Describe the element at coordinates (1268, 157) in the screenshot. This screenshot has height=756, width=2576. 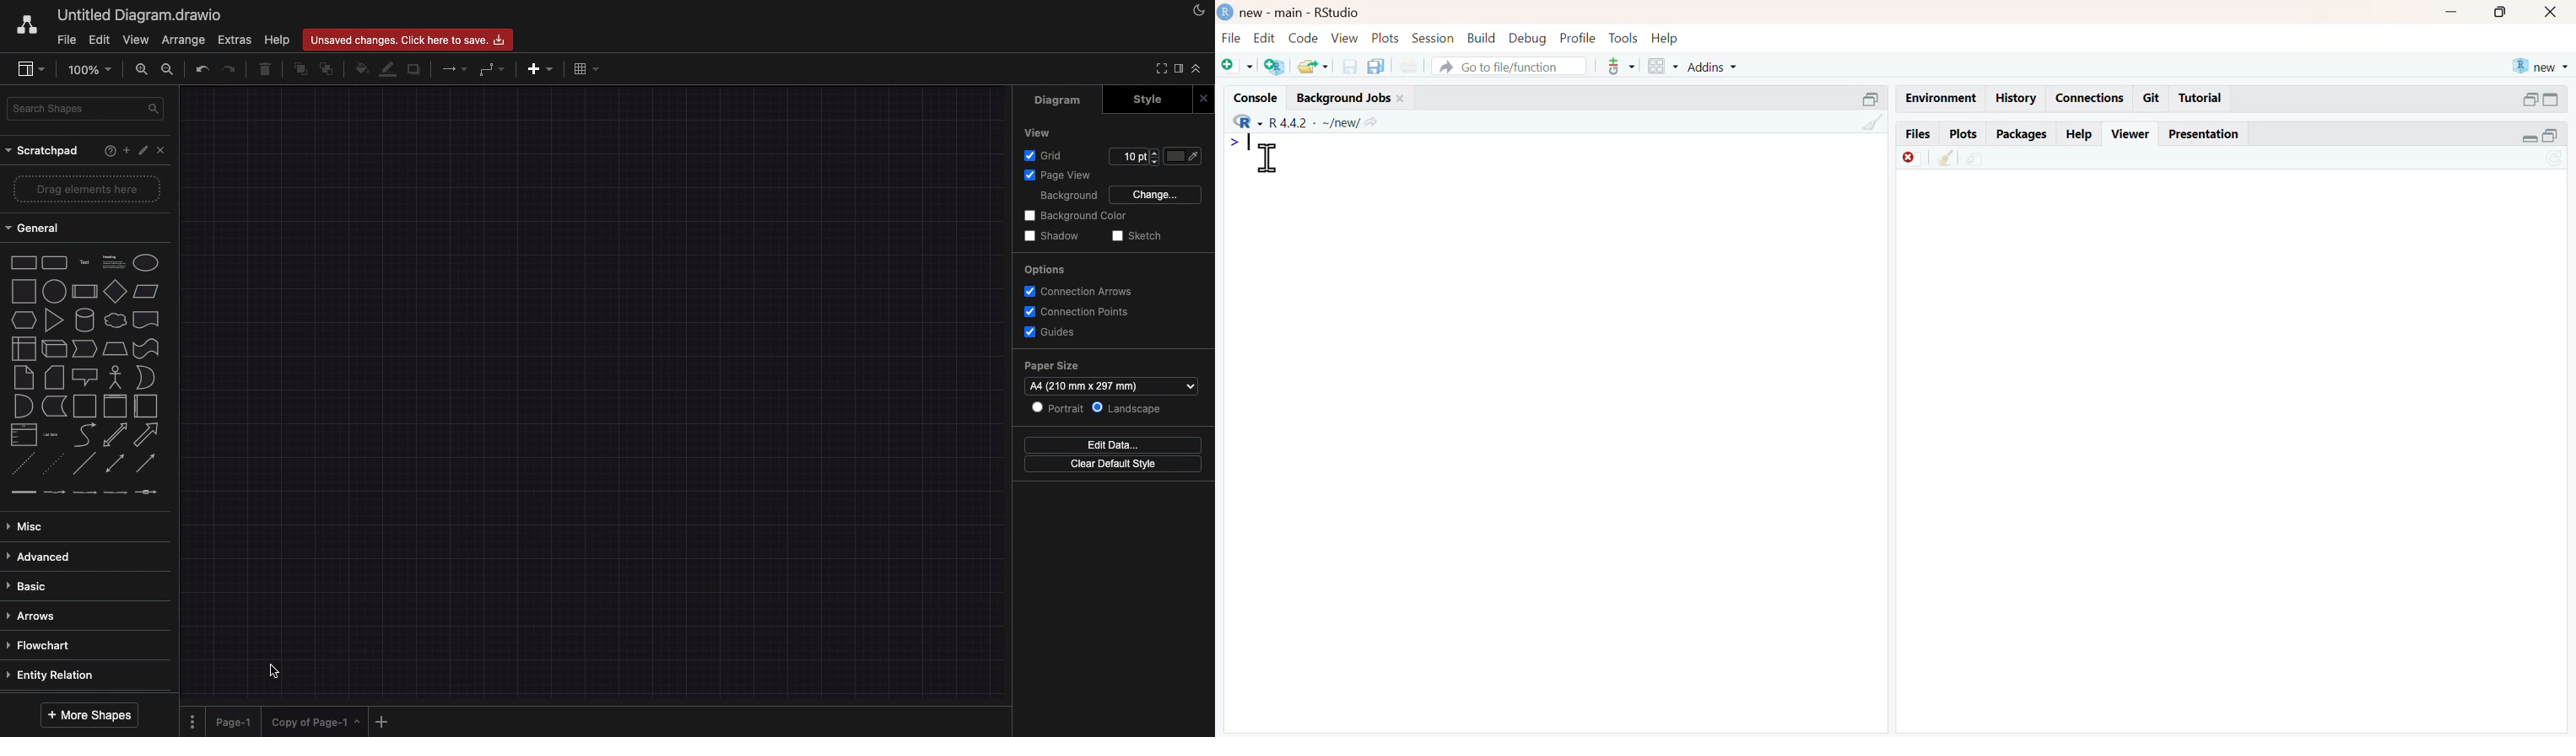
I see `cursor` at that location.